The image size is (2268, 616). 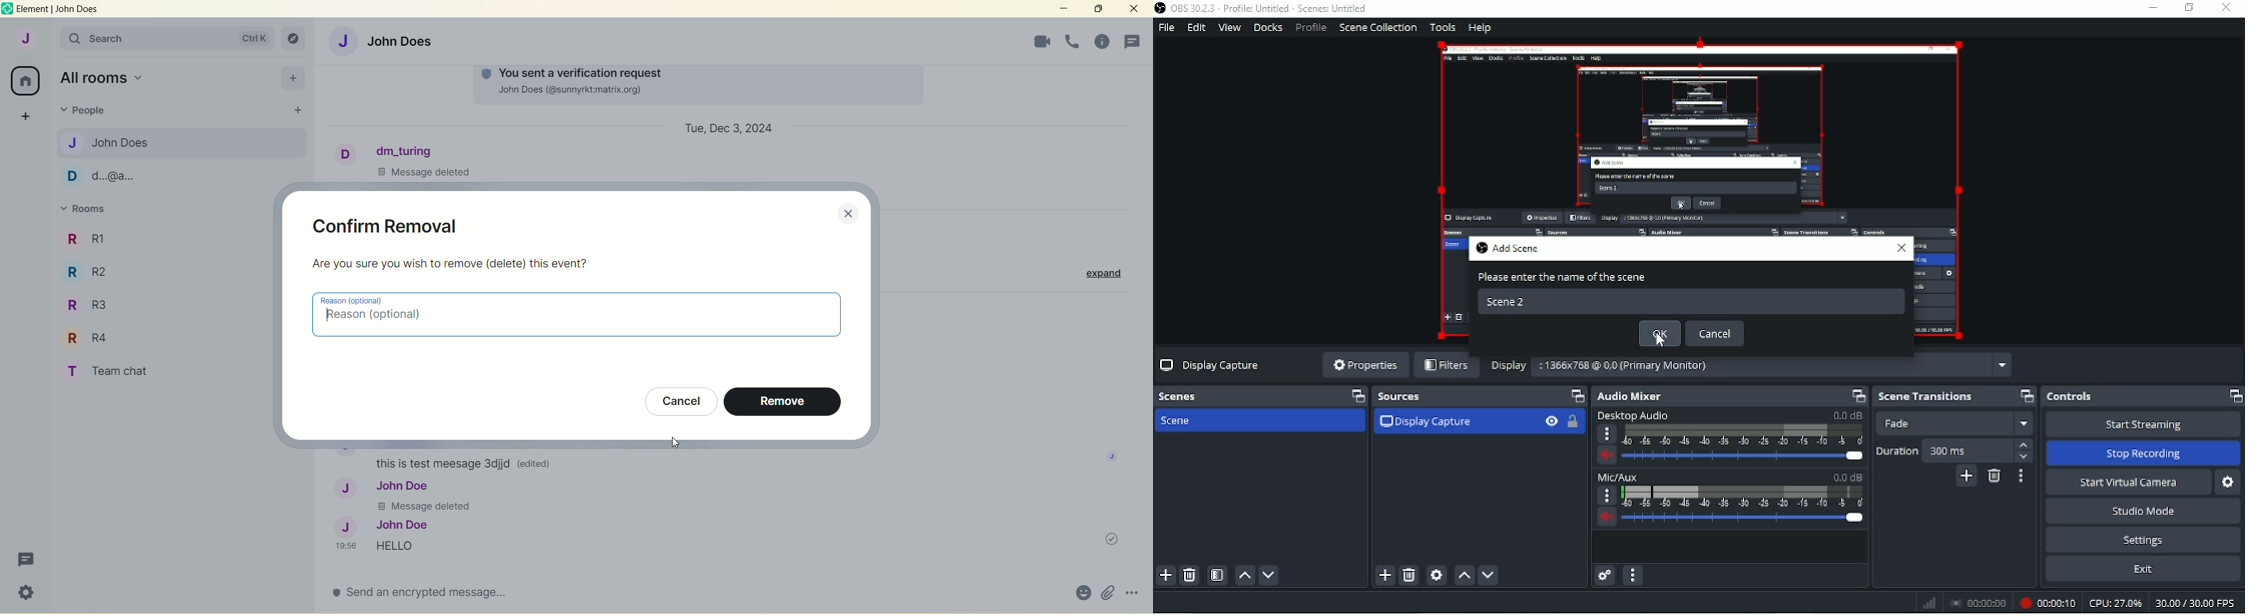 I want to click on Audio Mixer, so click(x=1630, y=397).